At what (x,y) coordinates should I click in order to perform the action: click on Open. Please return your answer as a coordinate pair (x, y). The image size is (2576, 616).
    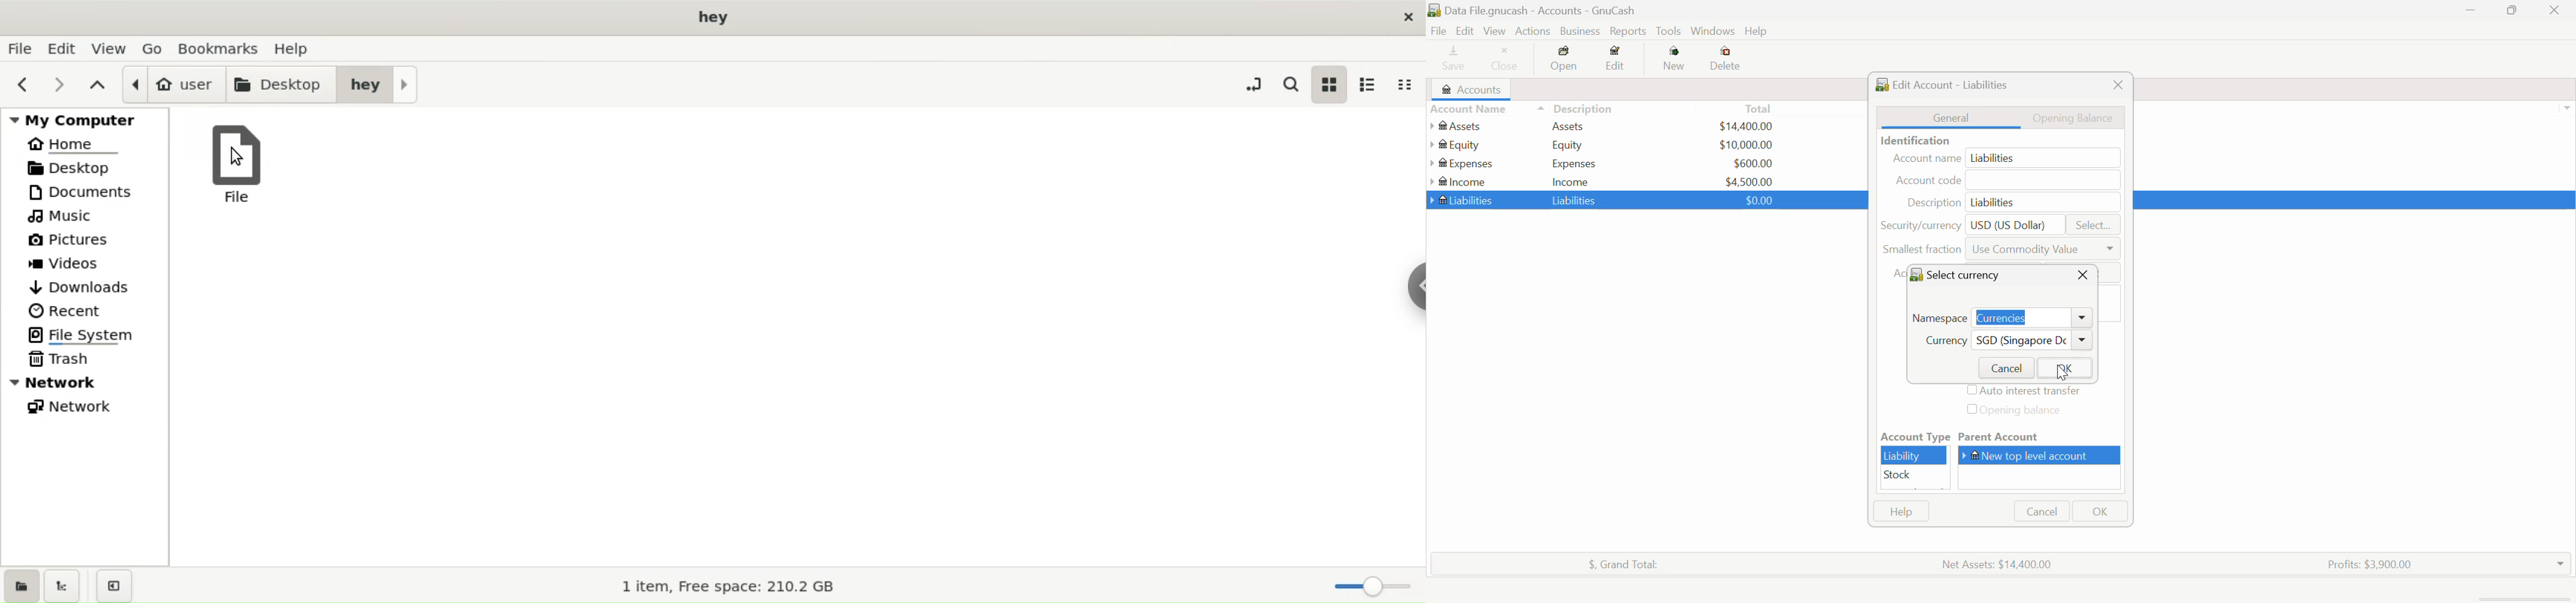
    Looking at the image, I should click on (1565, 61).